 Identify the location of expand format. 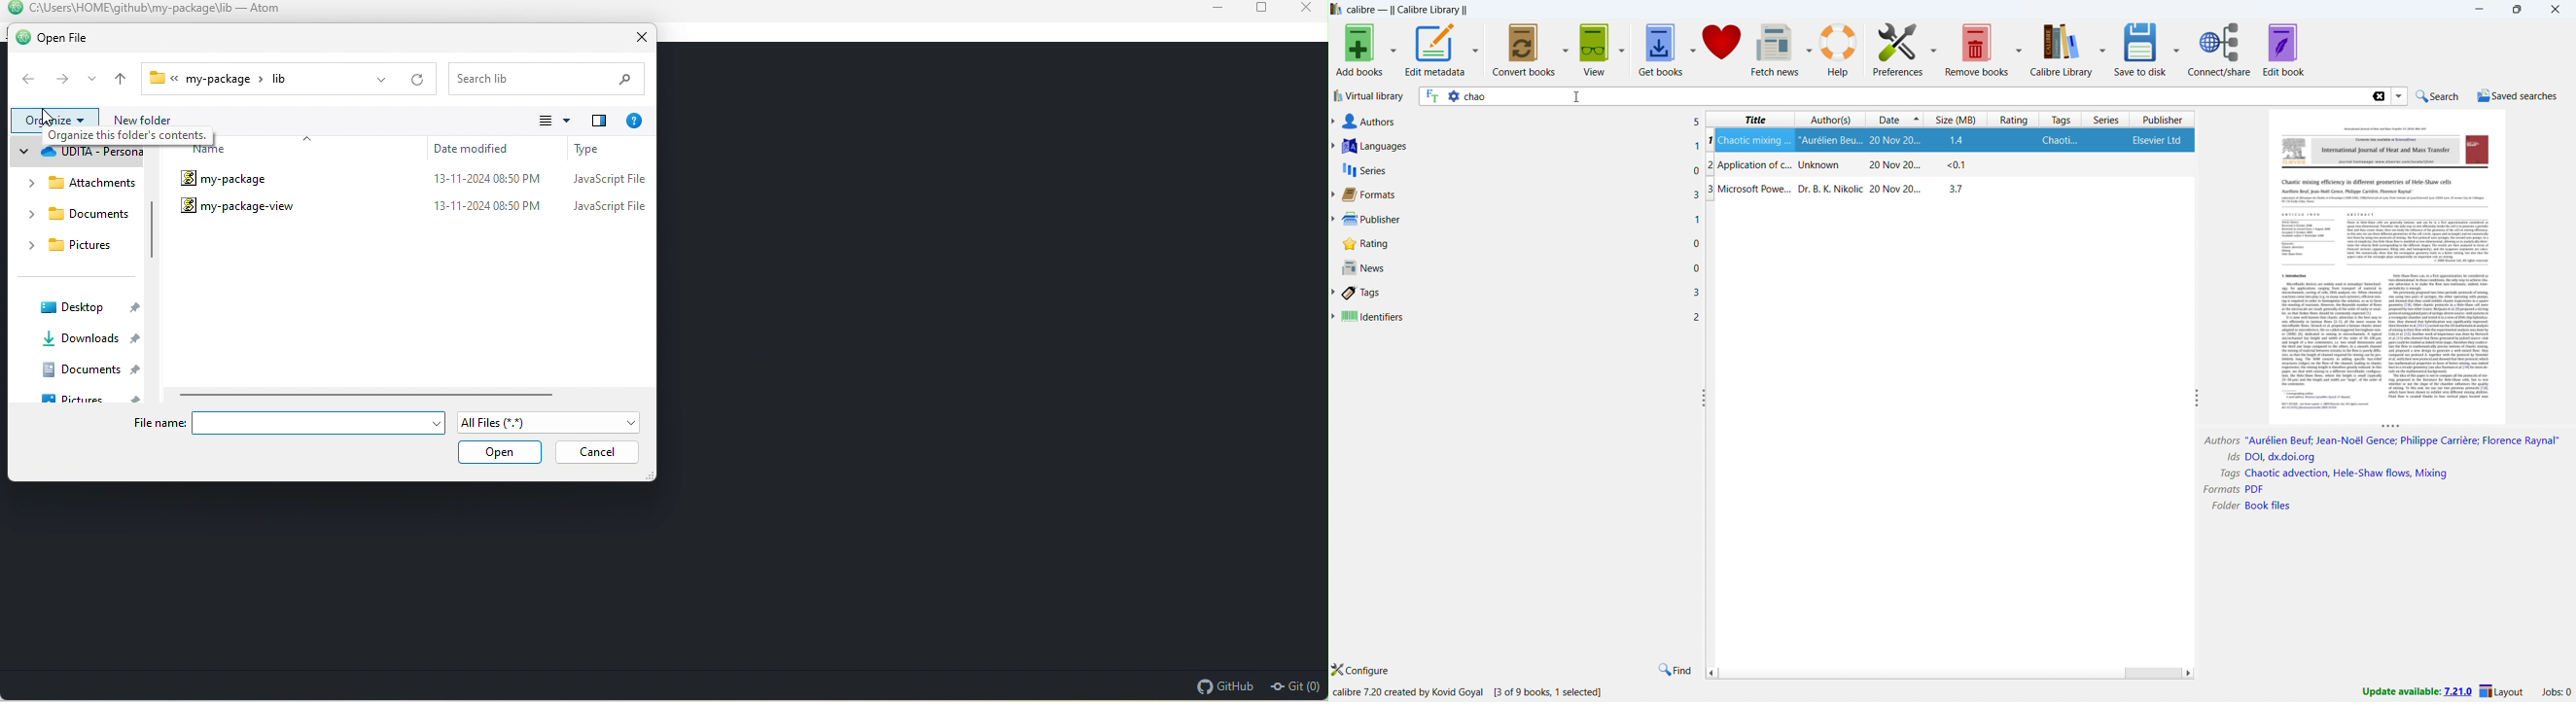
(1332, 196).